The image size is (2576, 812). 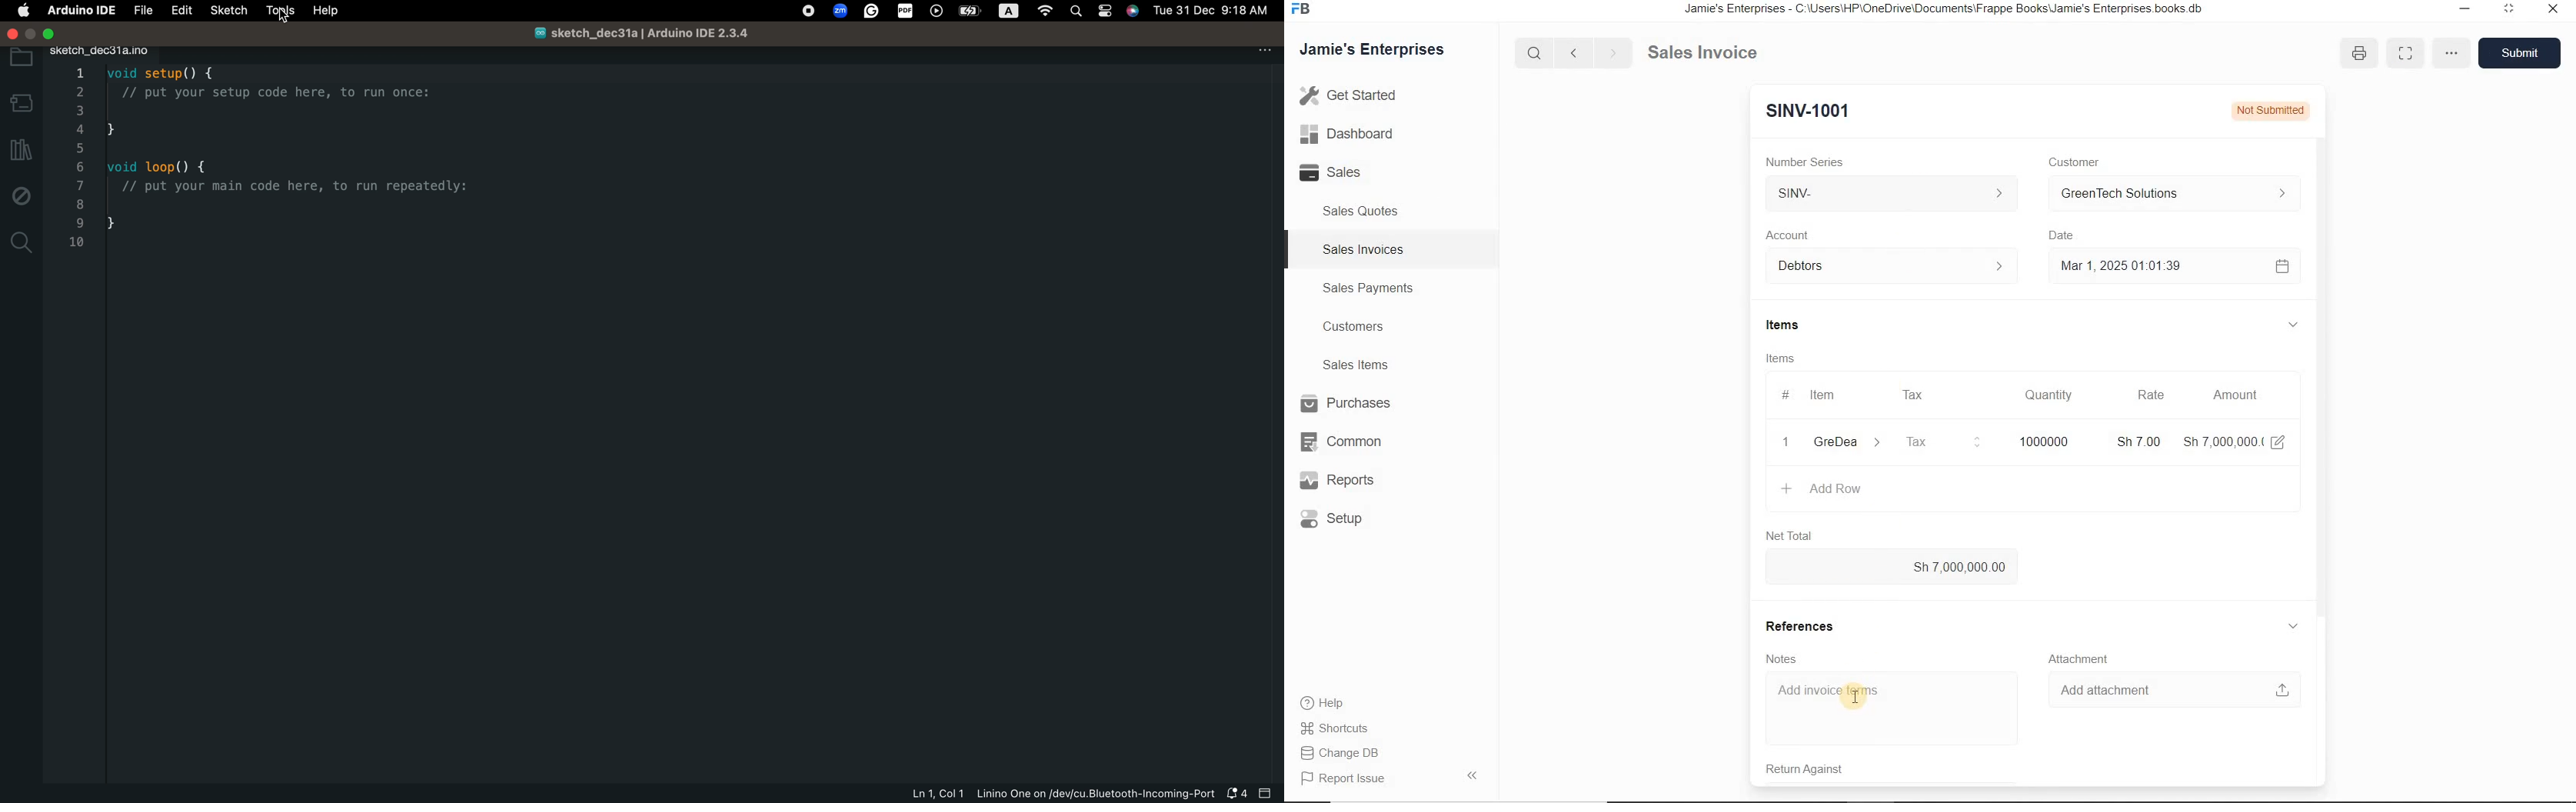 I want to click on search, so click(x=1077, y=12).